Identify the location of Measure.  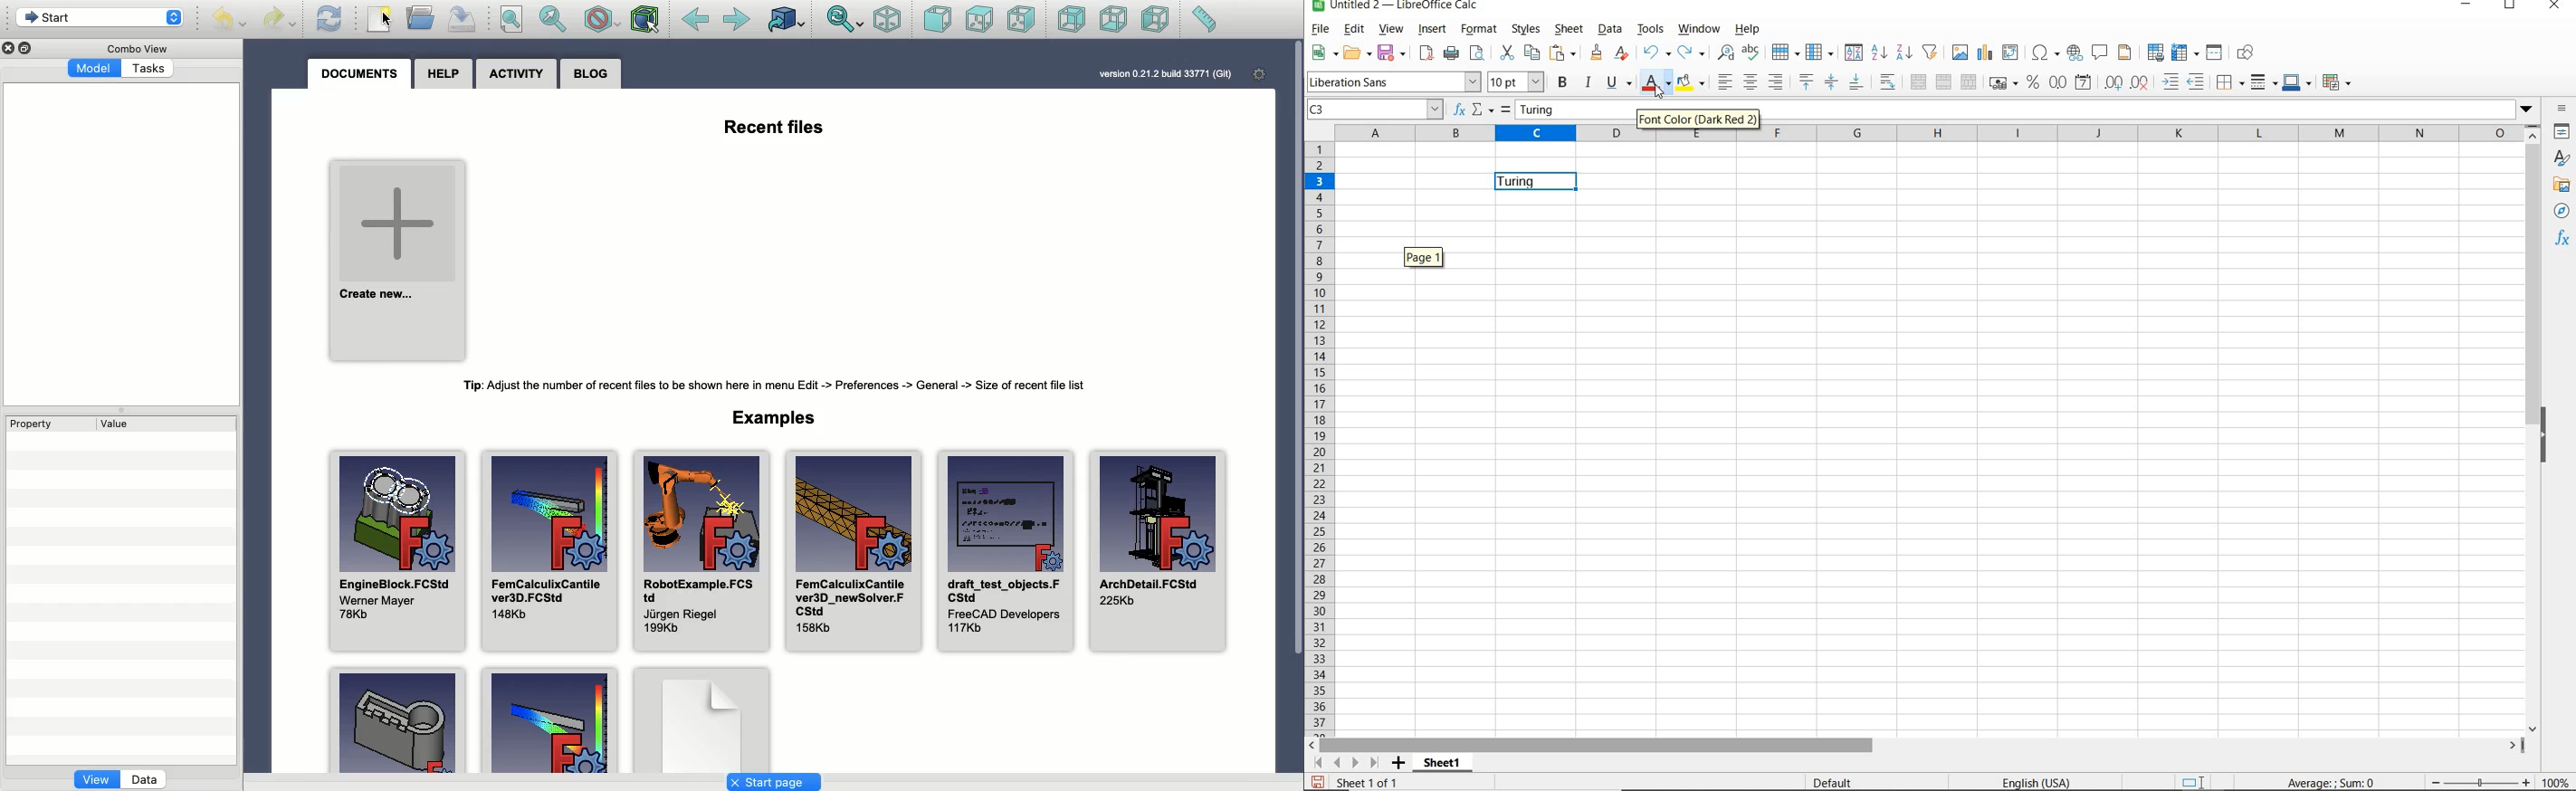
(1202, 21).